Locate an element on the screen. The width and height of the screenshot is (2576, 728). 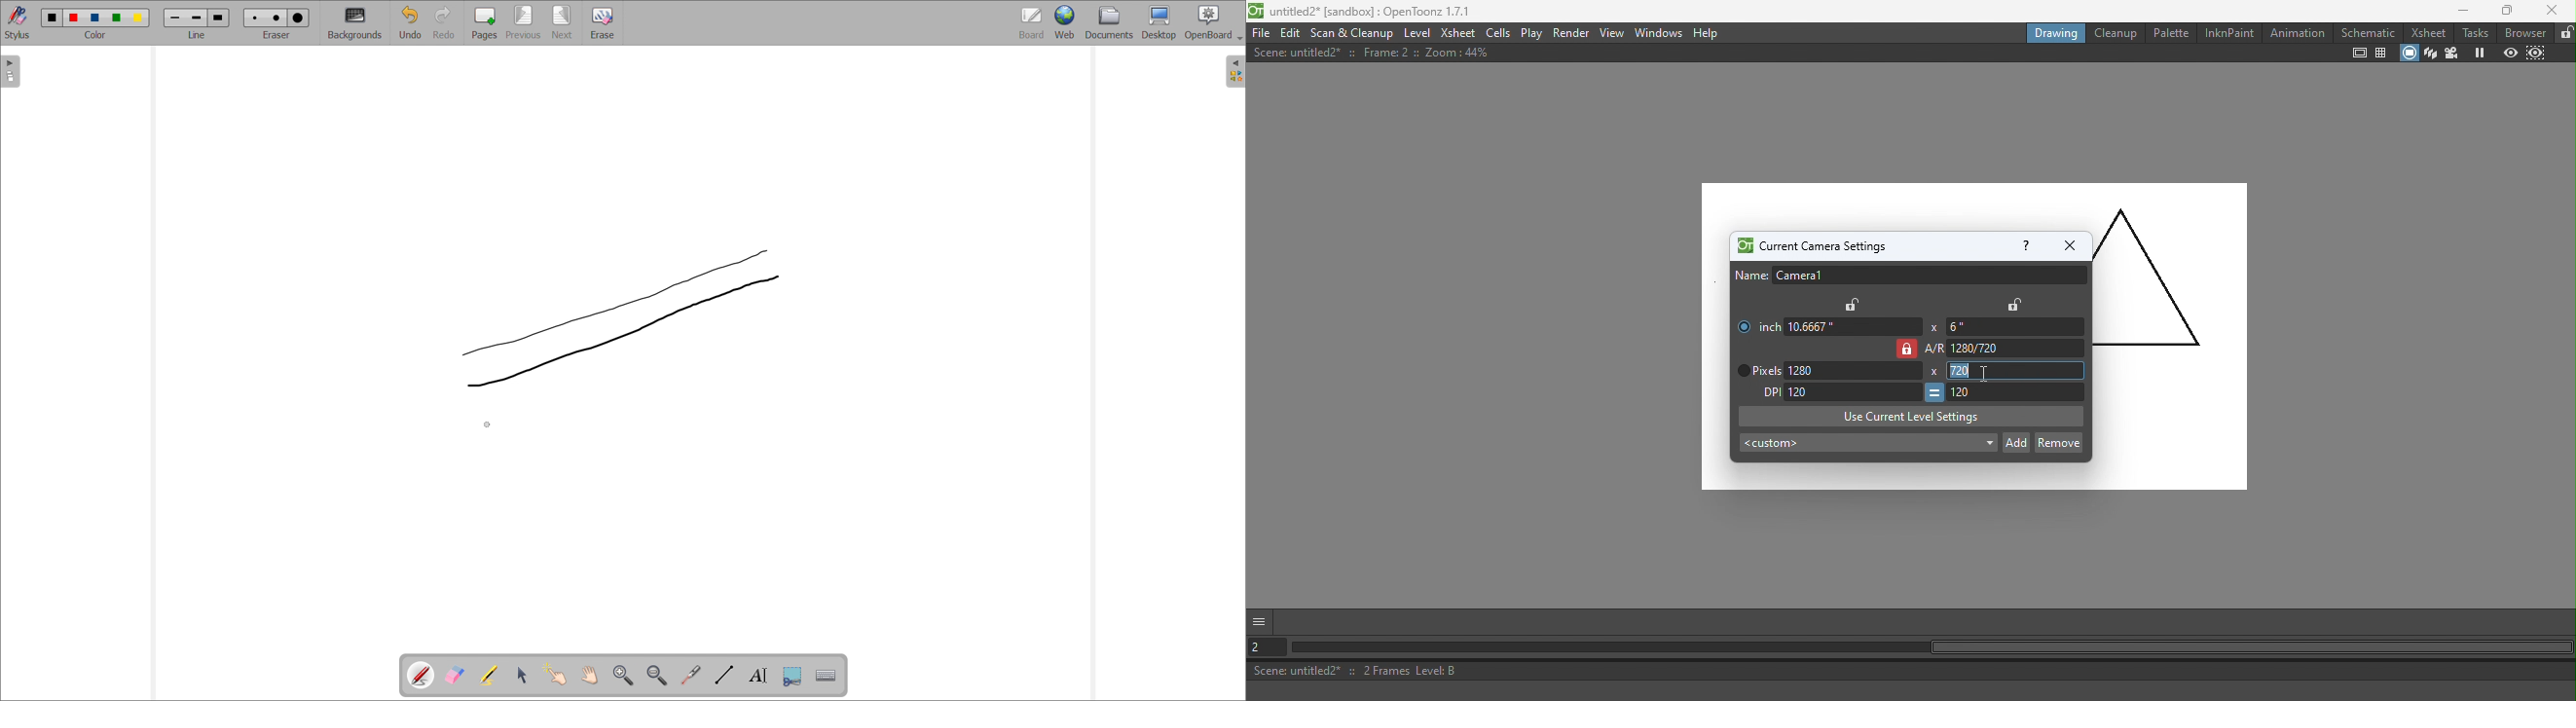
Freeze is located at coordinates (2476, 53).